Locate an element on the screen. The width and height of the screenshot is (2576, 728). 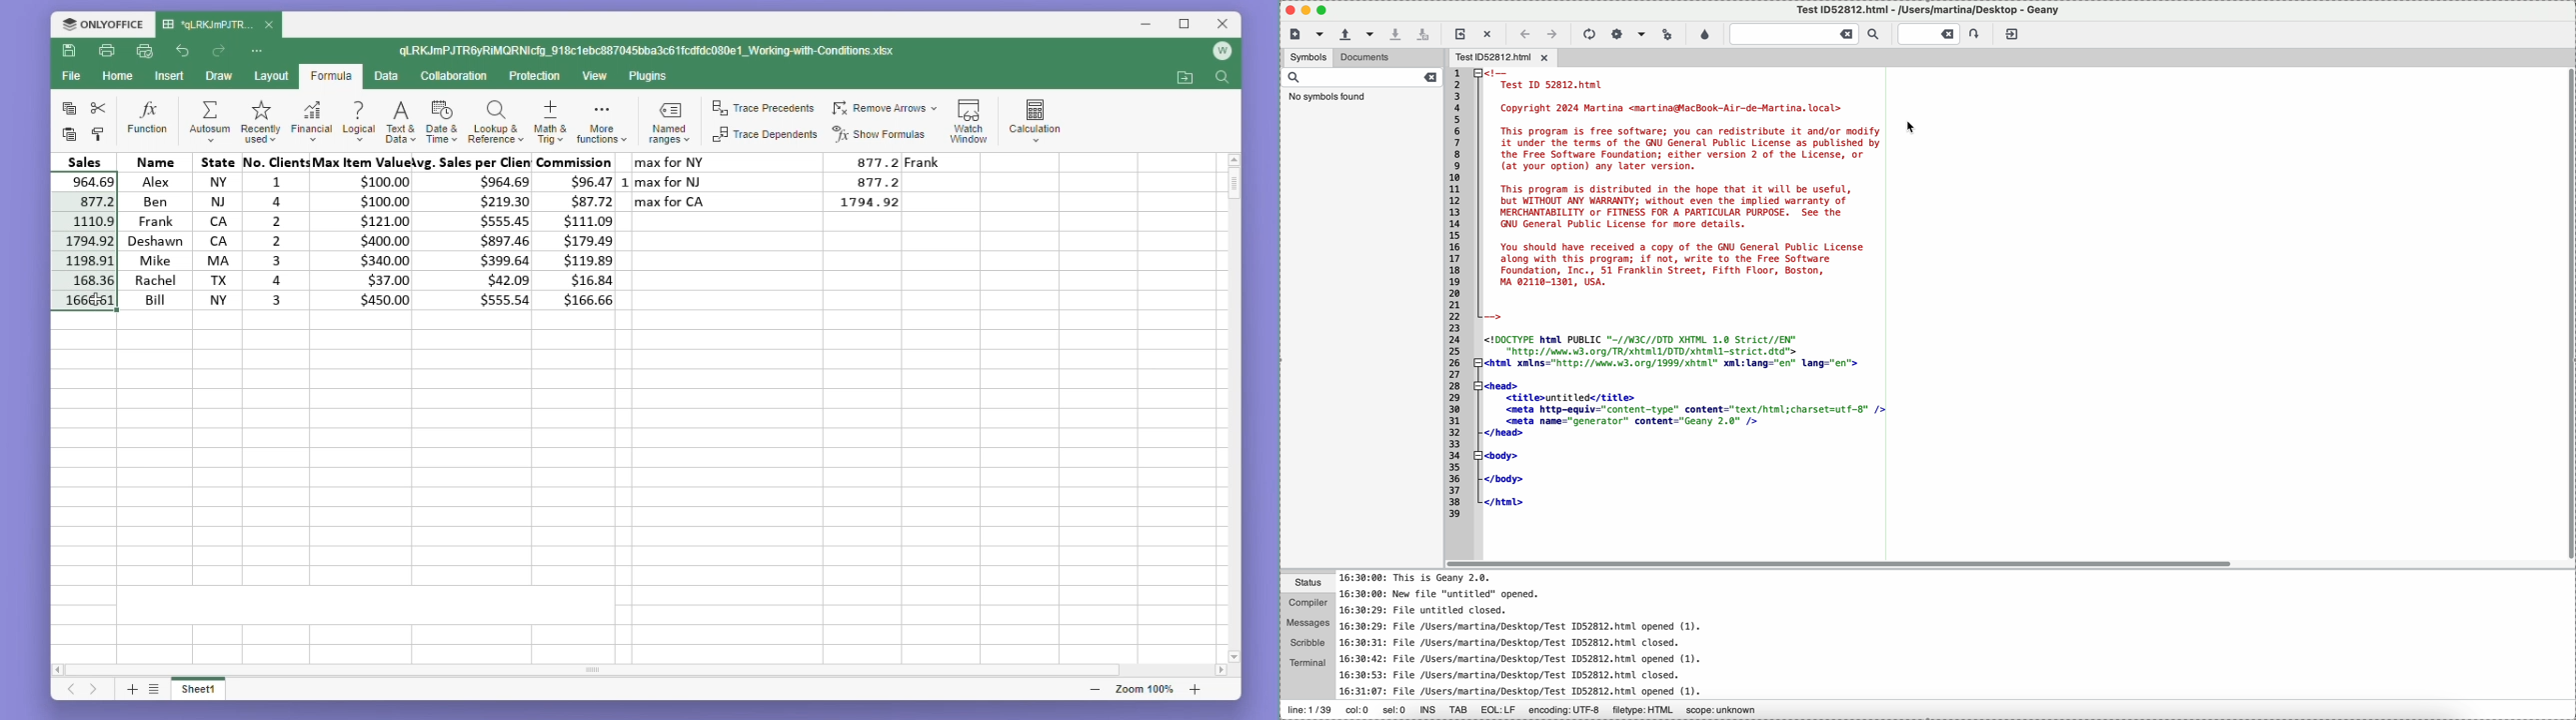
qLRKJmPJTR6yRIMQRNIcfg_918c1ebc887045bba3c61fcdfdc080c1_Working-with-Conditions.xlsx is located at coordinates (651, 49).